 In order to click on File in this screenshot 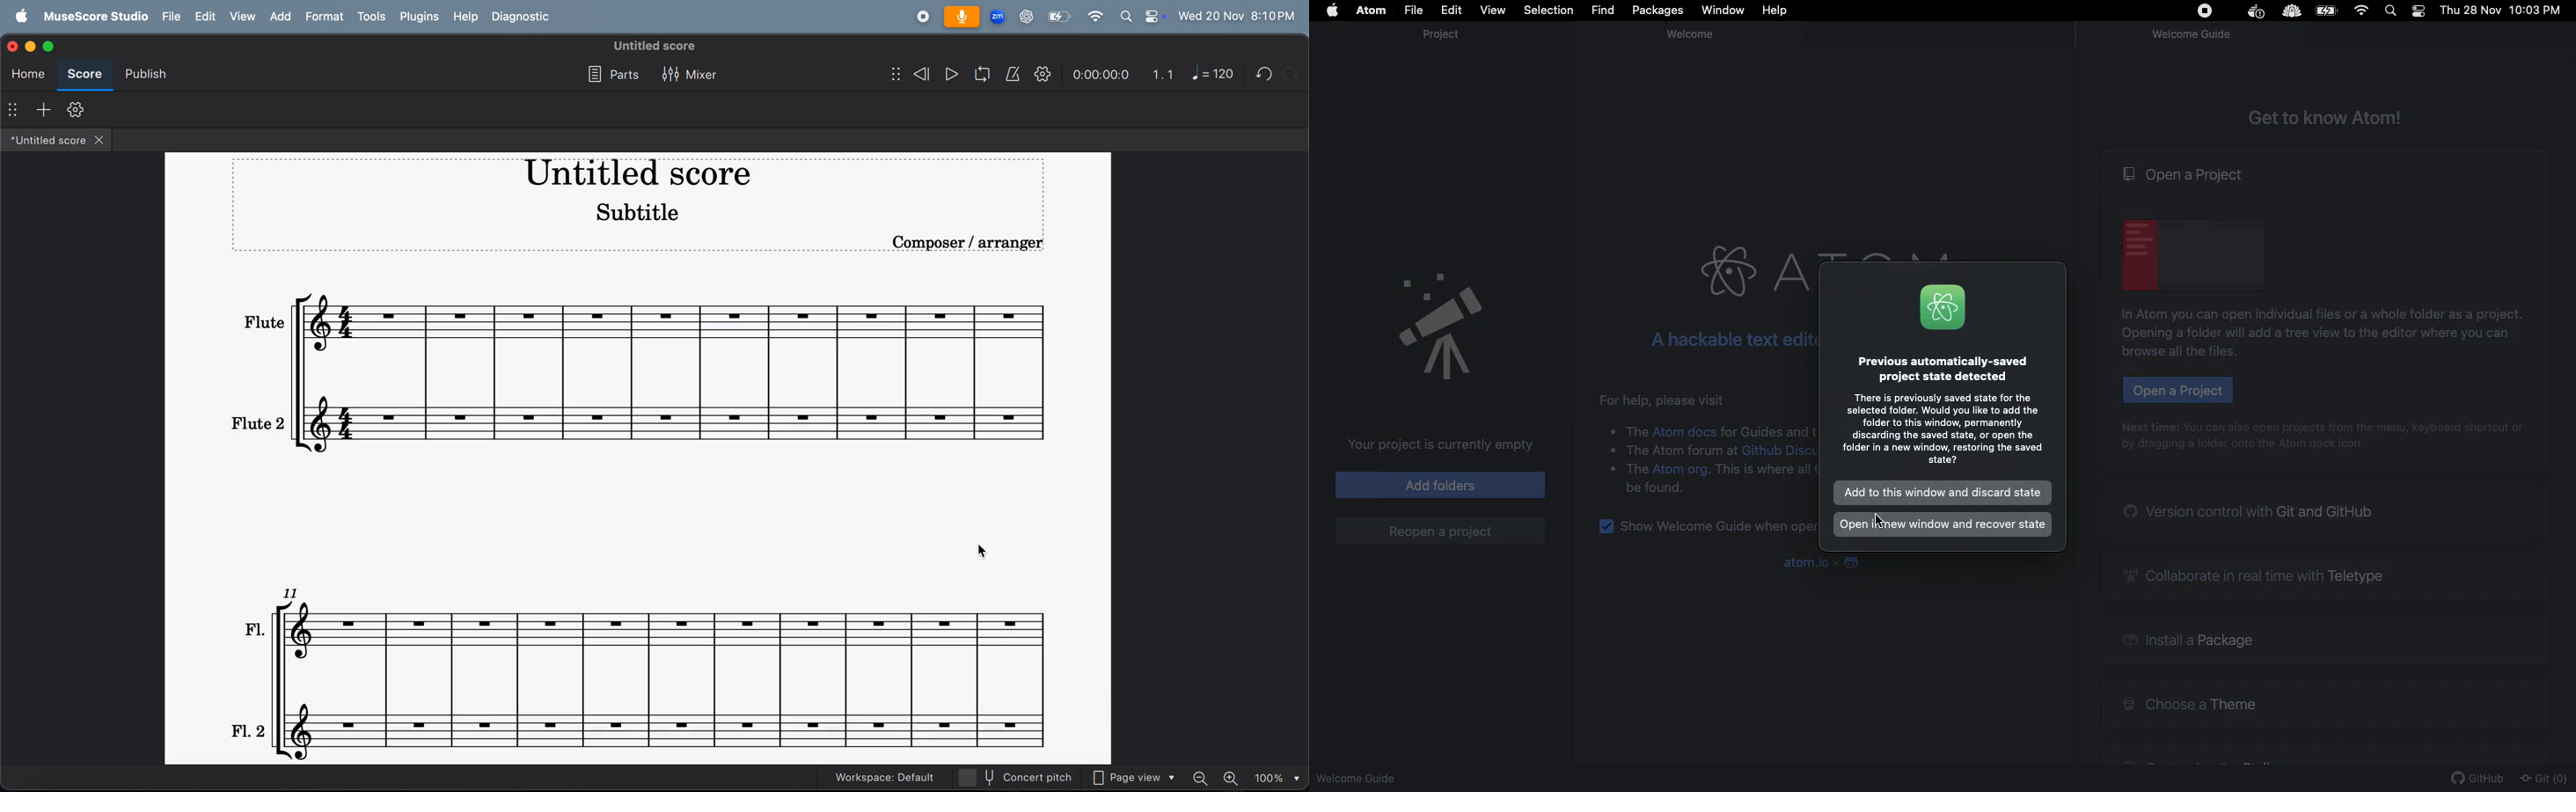, I will do `click(1413, 11)`.